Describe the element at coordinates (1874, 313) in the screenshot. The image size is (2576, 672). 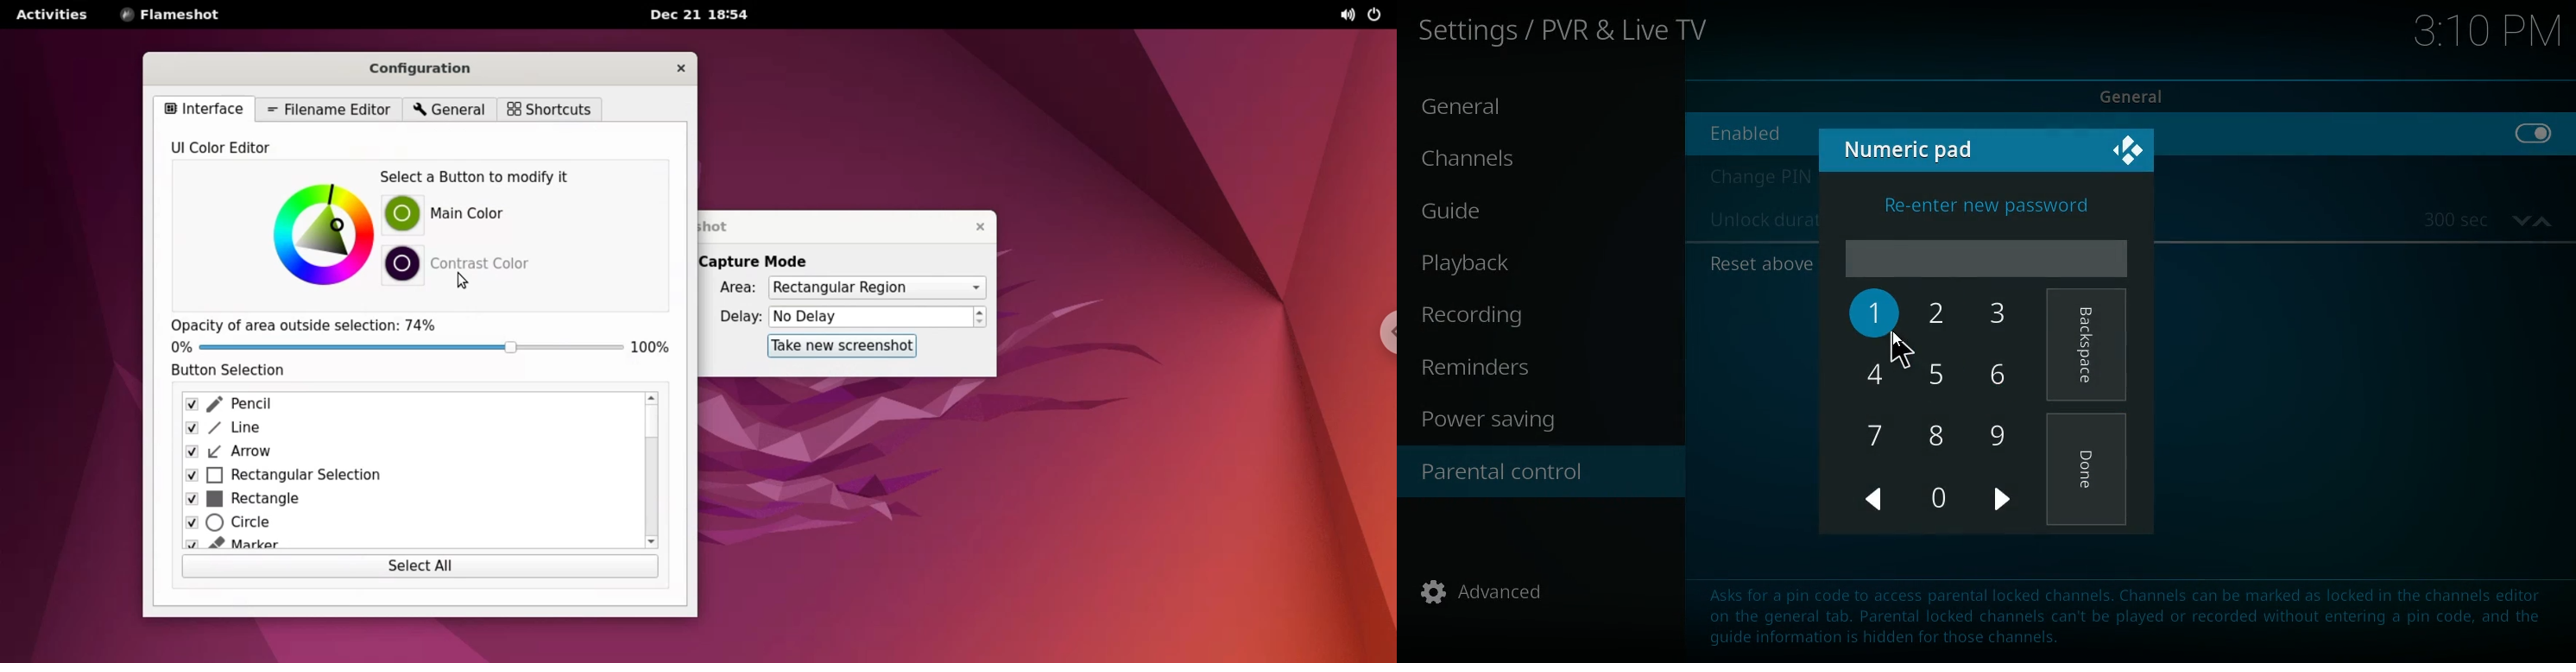
I see `1` at that location.